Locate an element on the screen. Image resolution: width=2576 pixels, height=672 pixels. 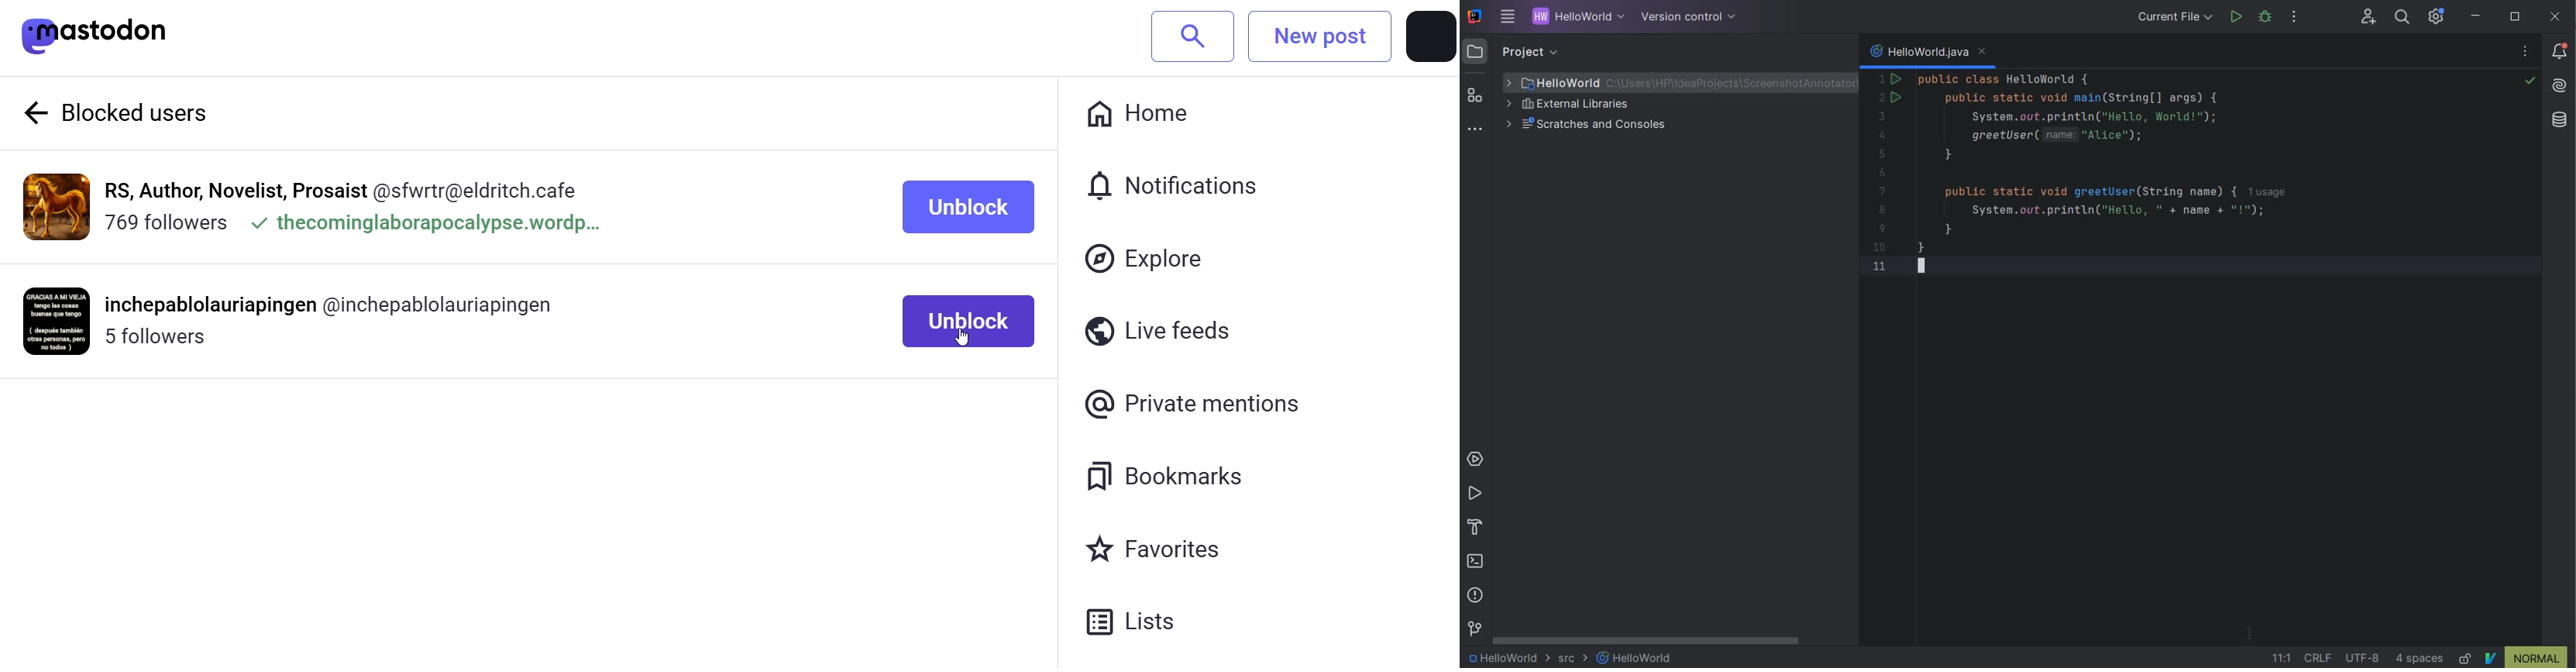
SERVICES is located at coordinates (1475, 460).